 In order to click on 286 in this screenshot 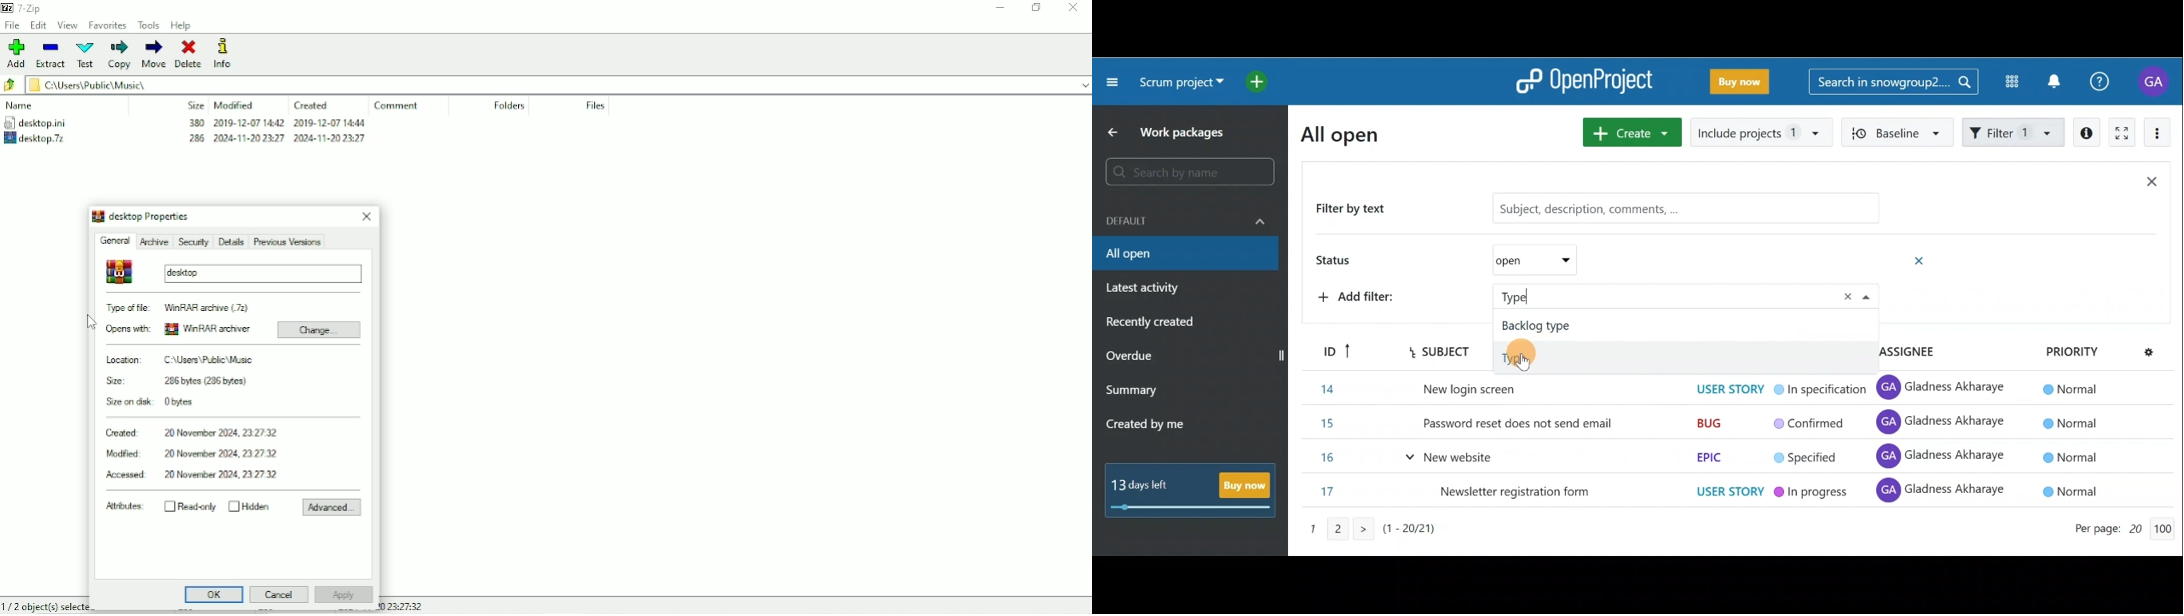, I will do `click(197, 138)`.